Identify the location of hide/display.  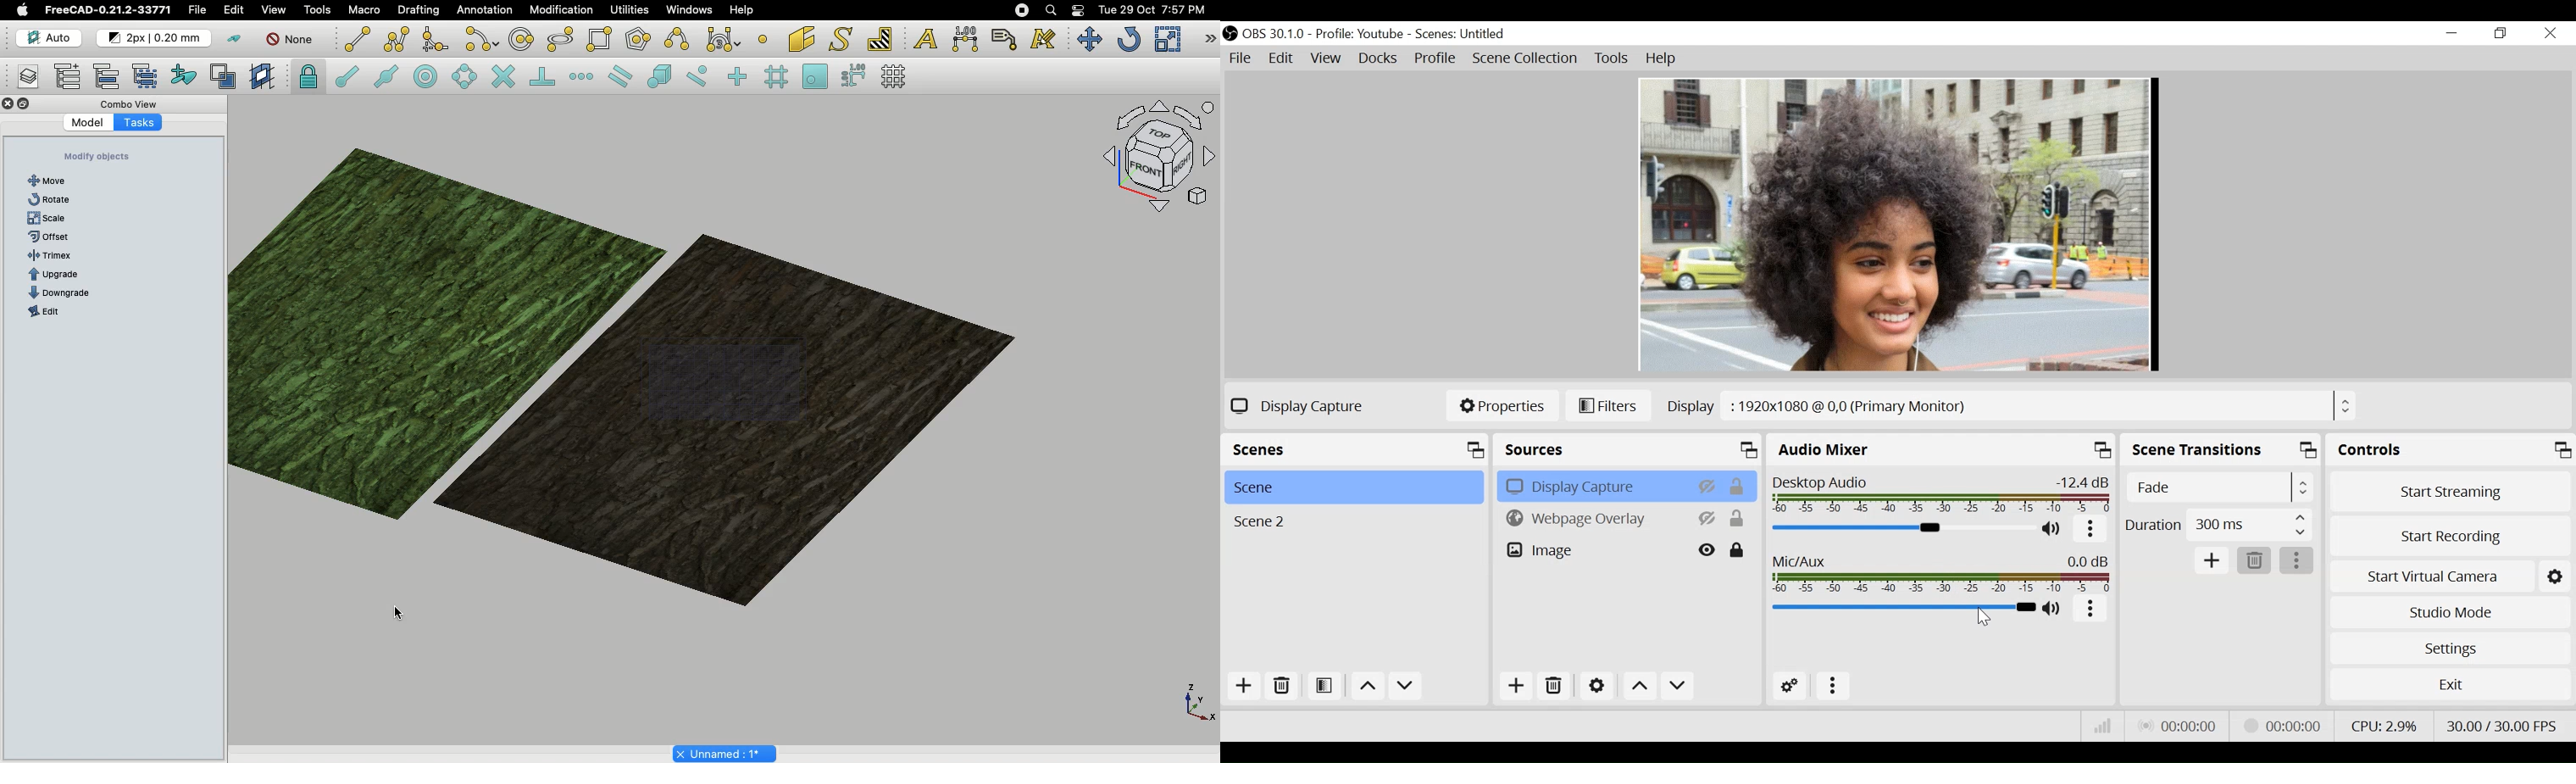
(1708, 519).